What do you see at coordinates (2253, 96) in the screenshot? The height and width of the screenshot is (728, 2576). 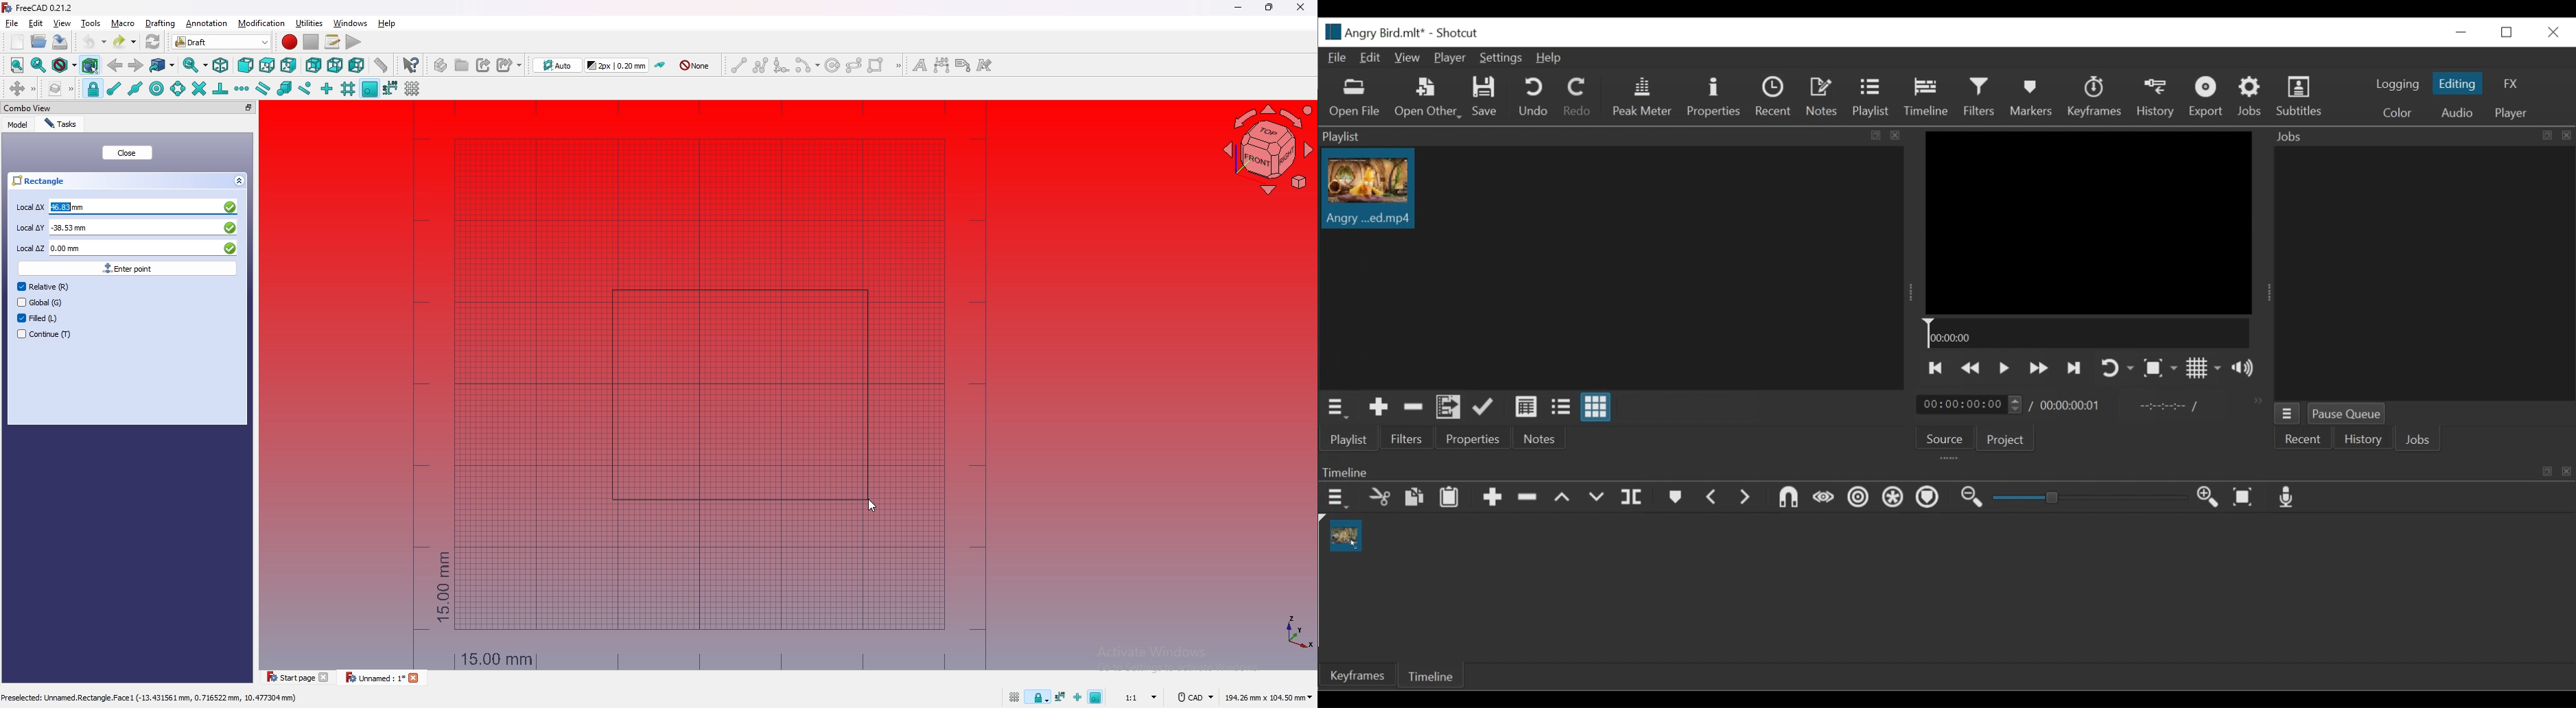 I see `Jobs` at bounding box center [2253, 96].